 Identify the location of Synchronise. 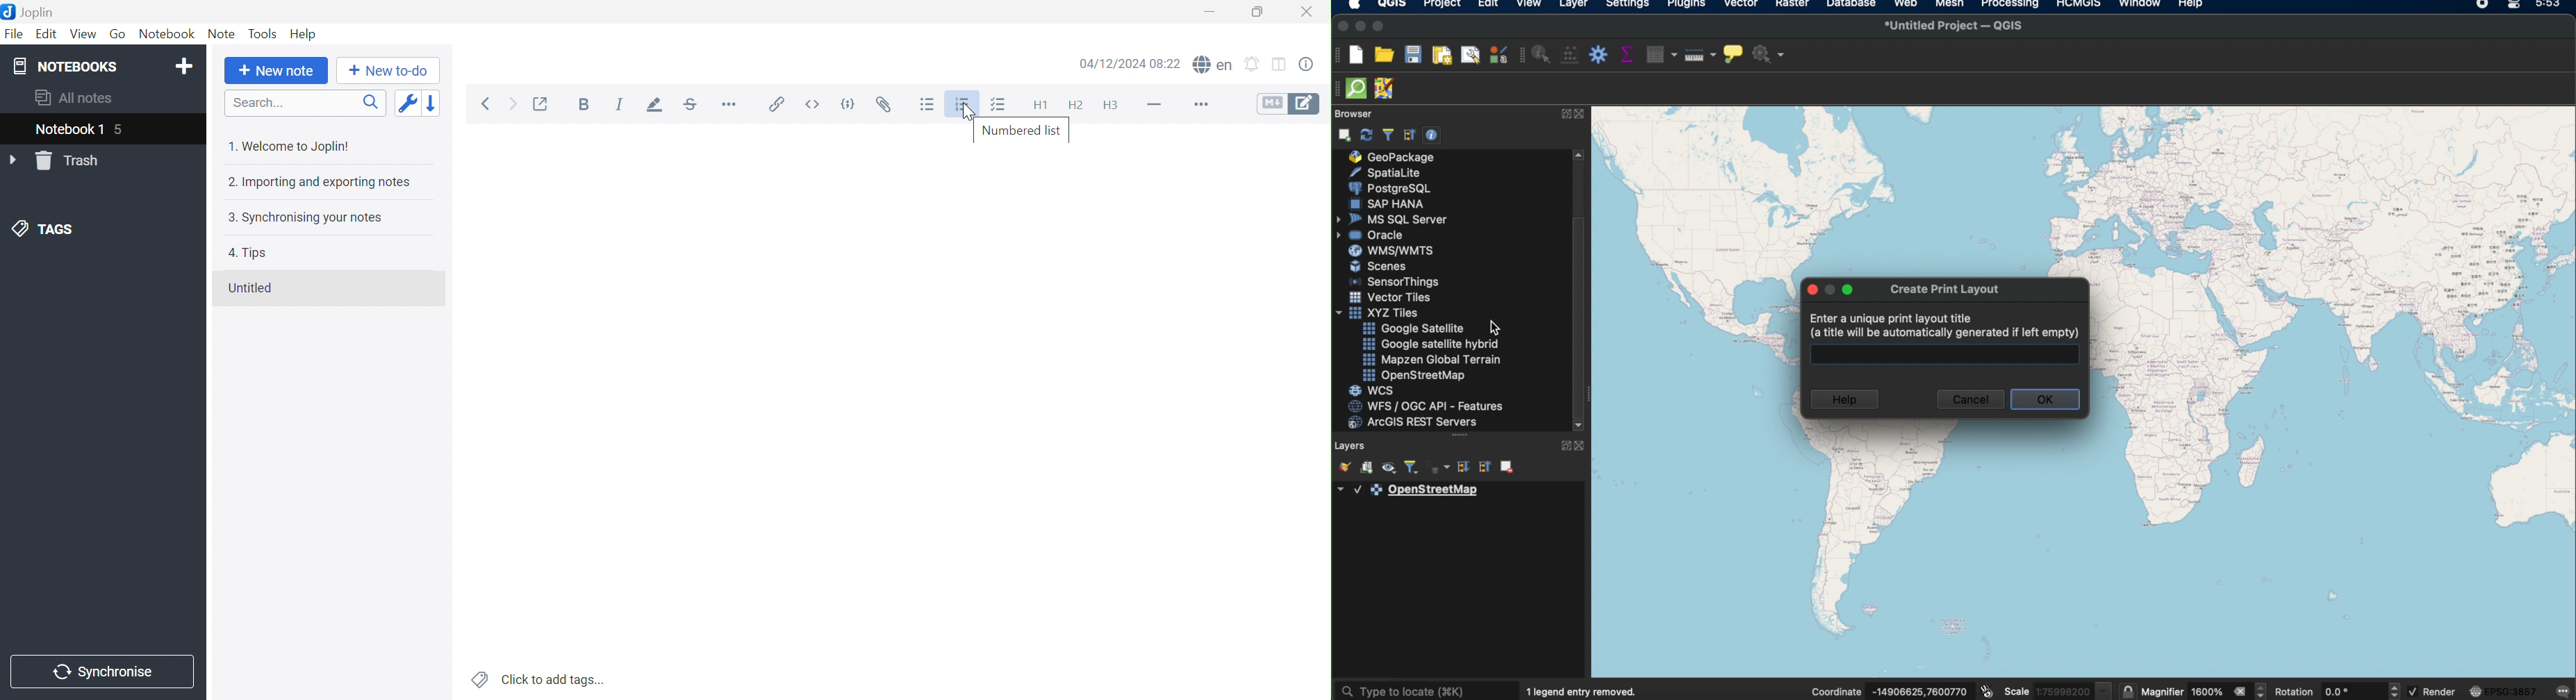
(102, 672).